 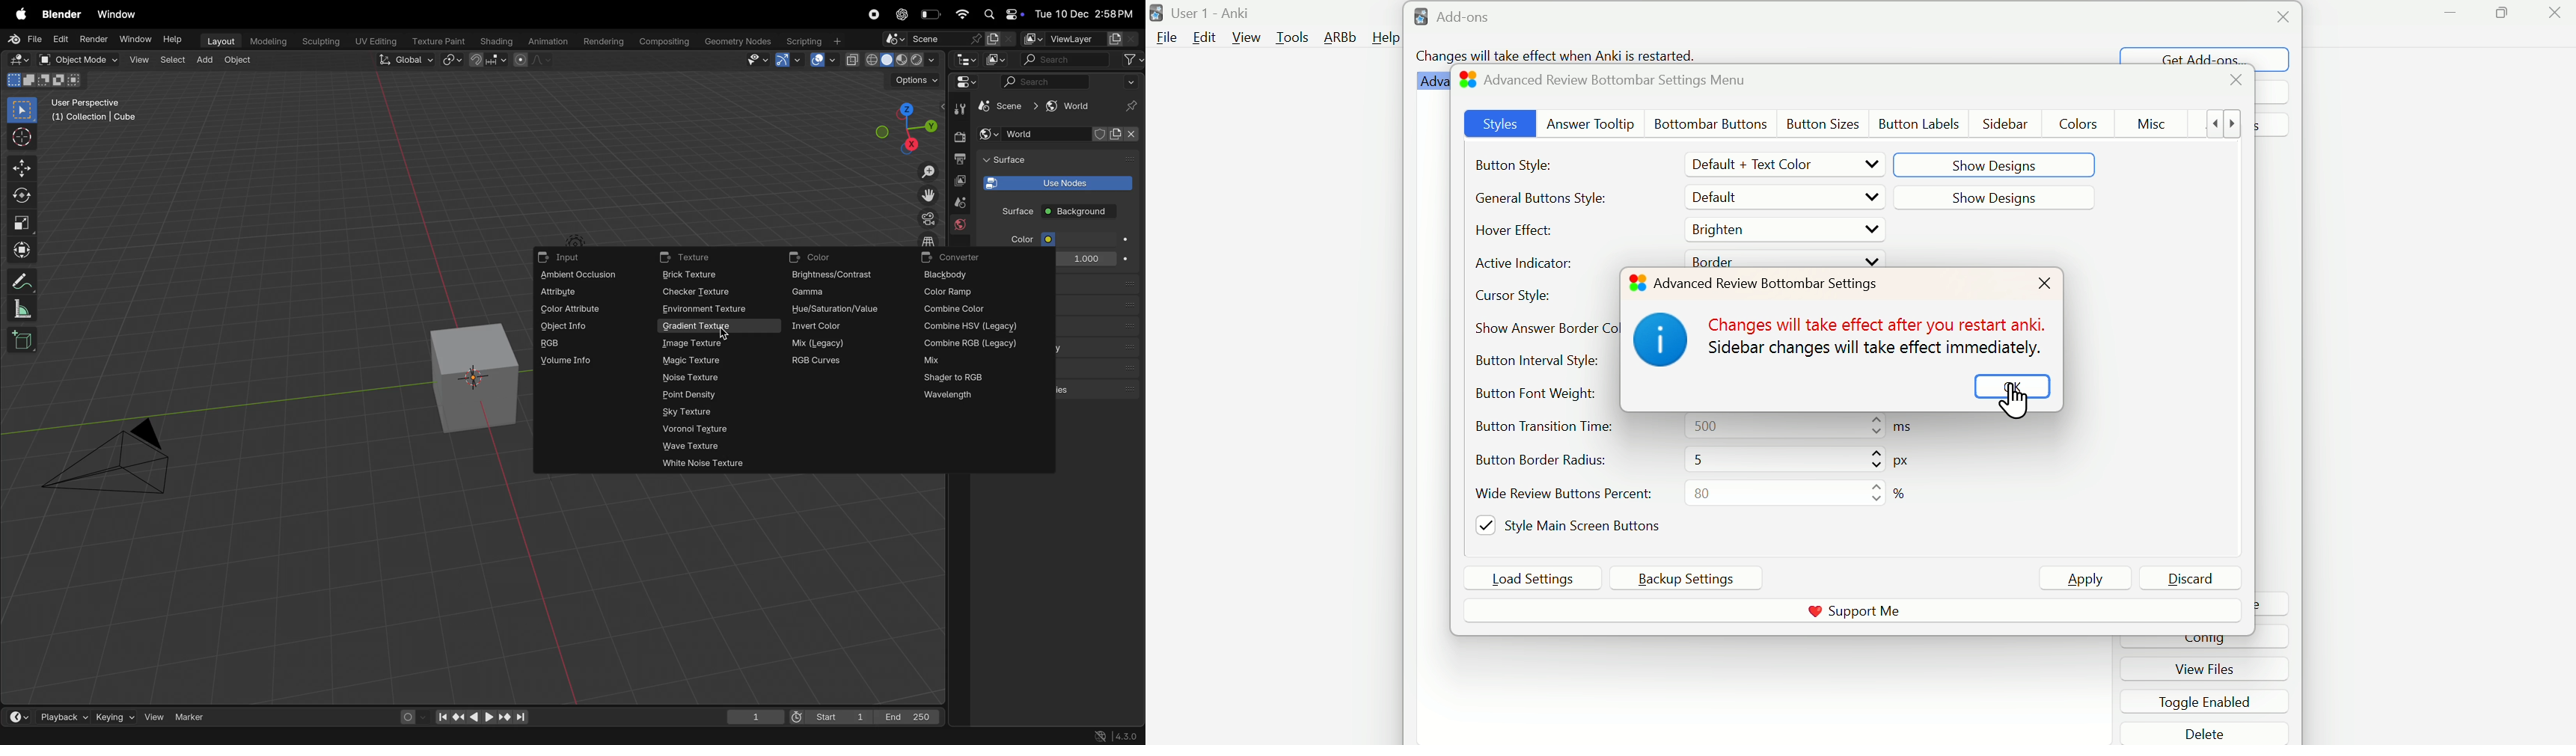 What do you see at coordinates (1082, 38) in the screenshot?
I see `View layer` at bounding box center [1082, 38].